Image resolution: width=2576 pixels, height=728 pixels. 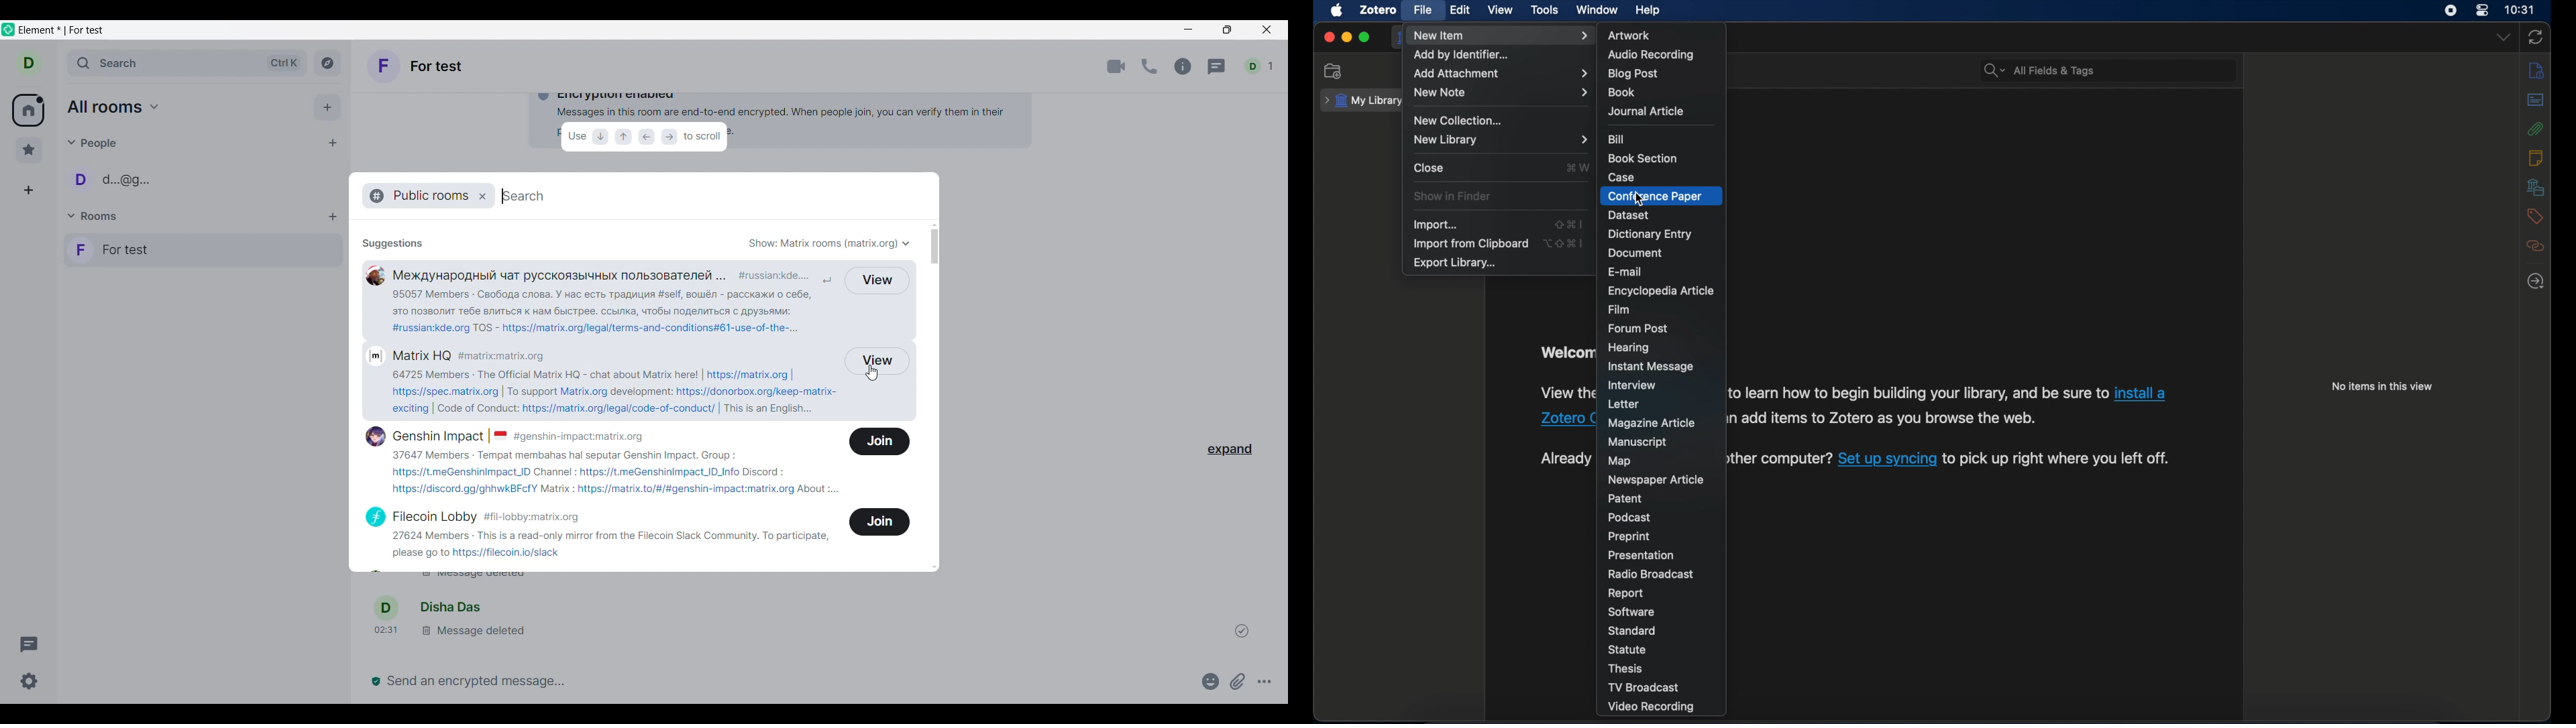 I want to click on standard, so click(x=1631, y=630).